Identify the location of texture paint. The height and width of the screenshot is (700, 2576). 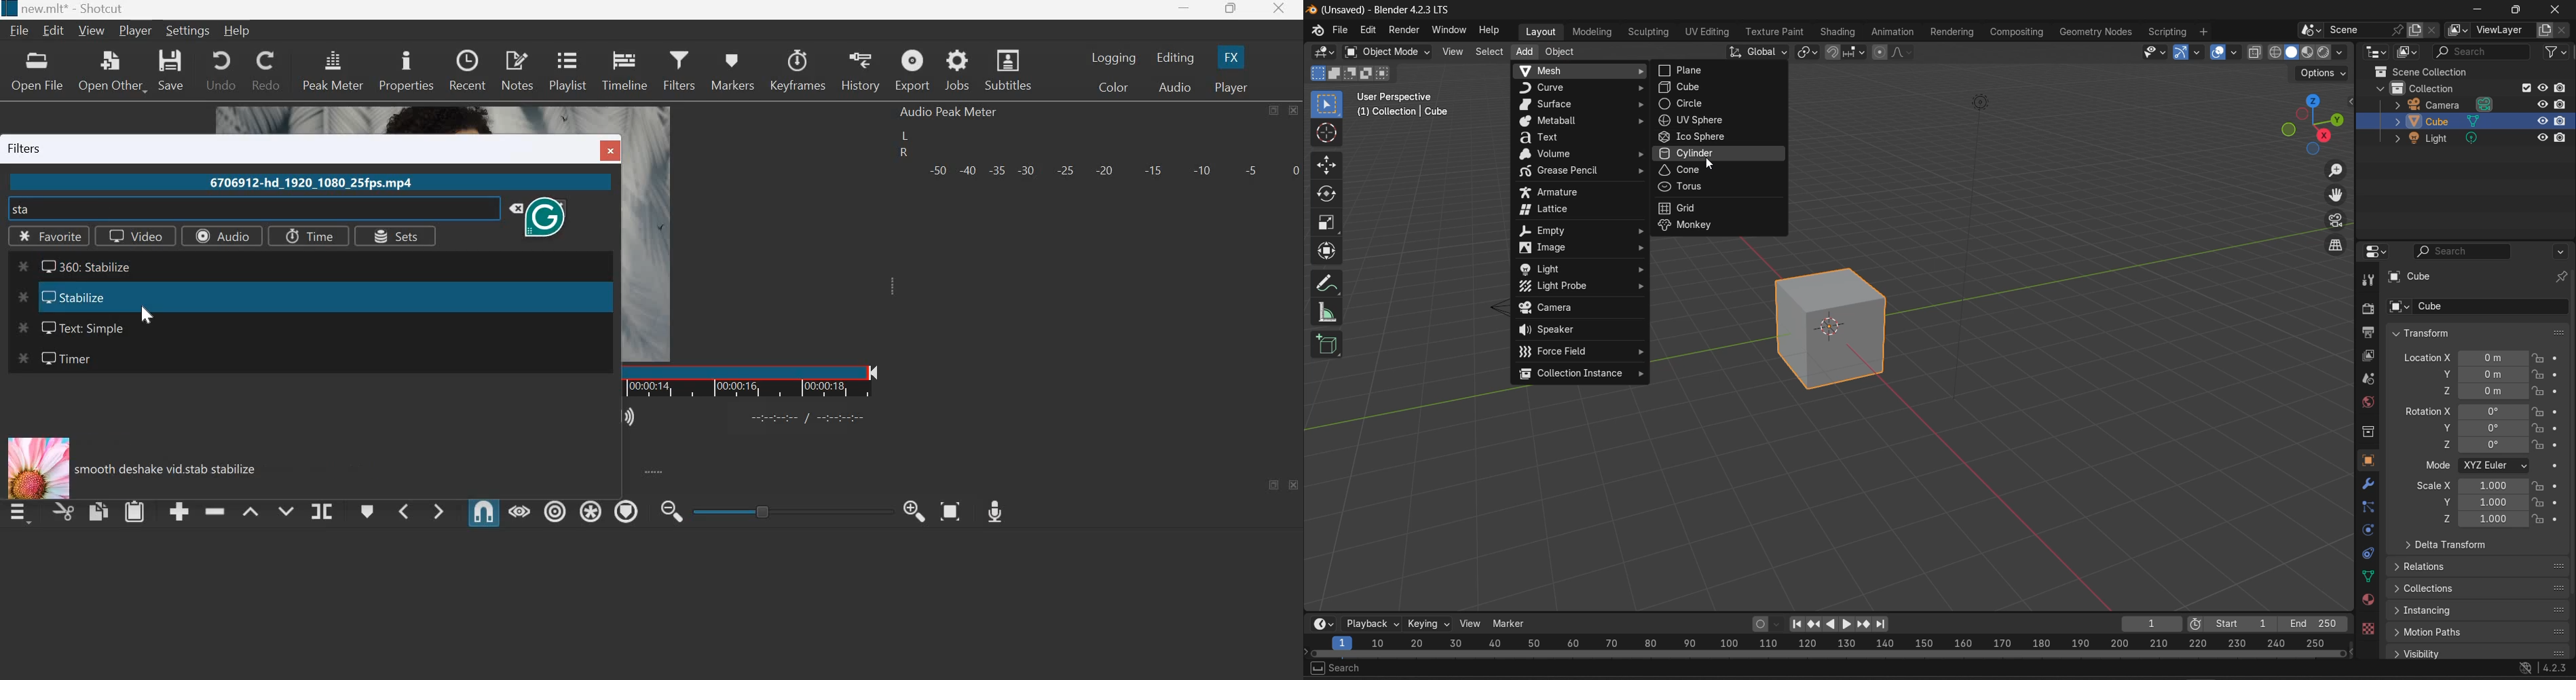
(1773, 30).